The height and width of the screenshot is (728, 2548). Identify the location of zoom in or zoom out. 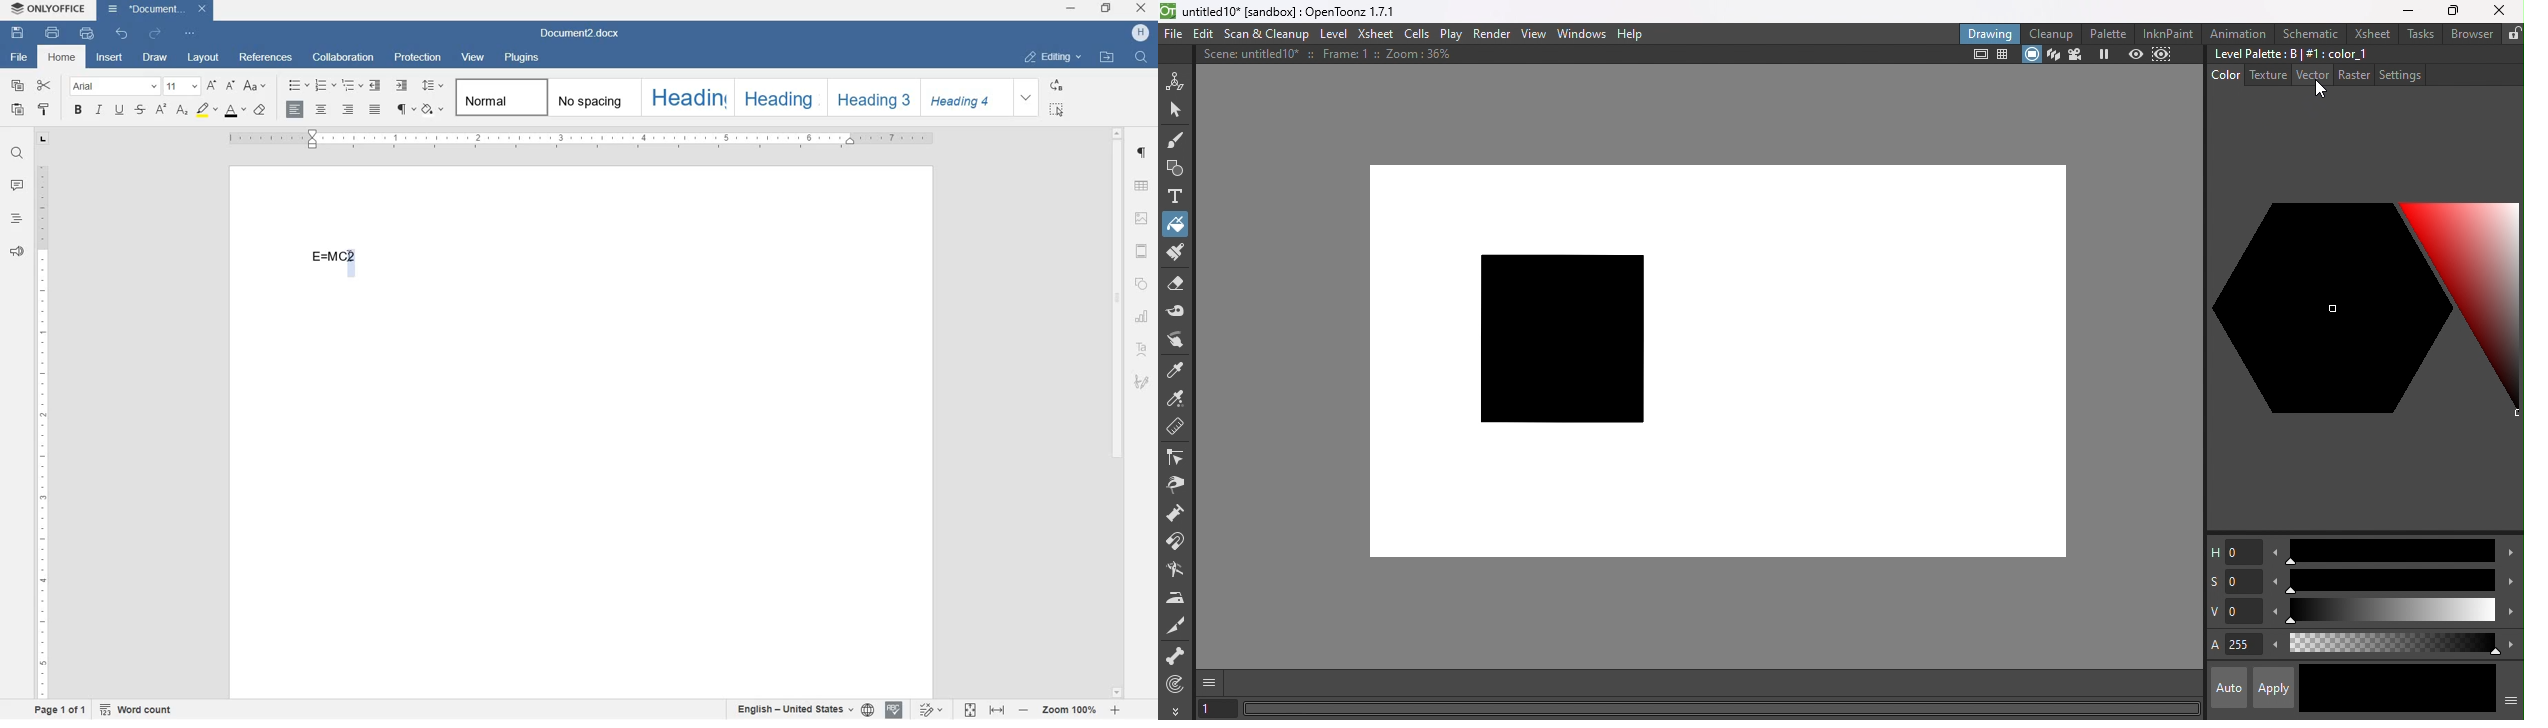
(1068, 711).